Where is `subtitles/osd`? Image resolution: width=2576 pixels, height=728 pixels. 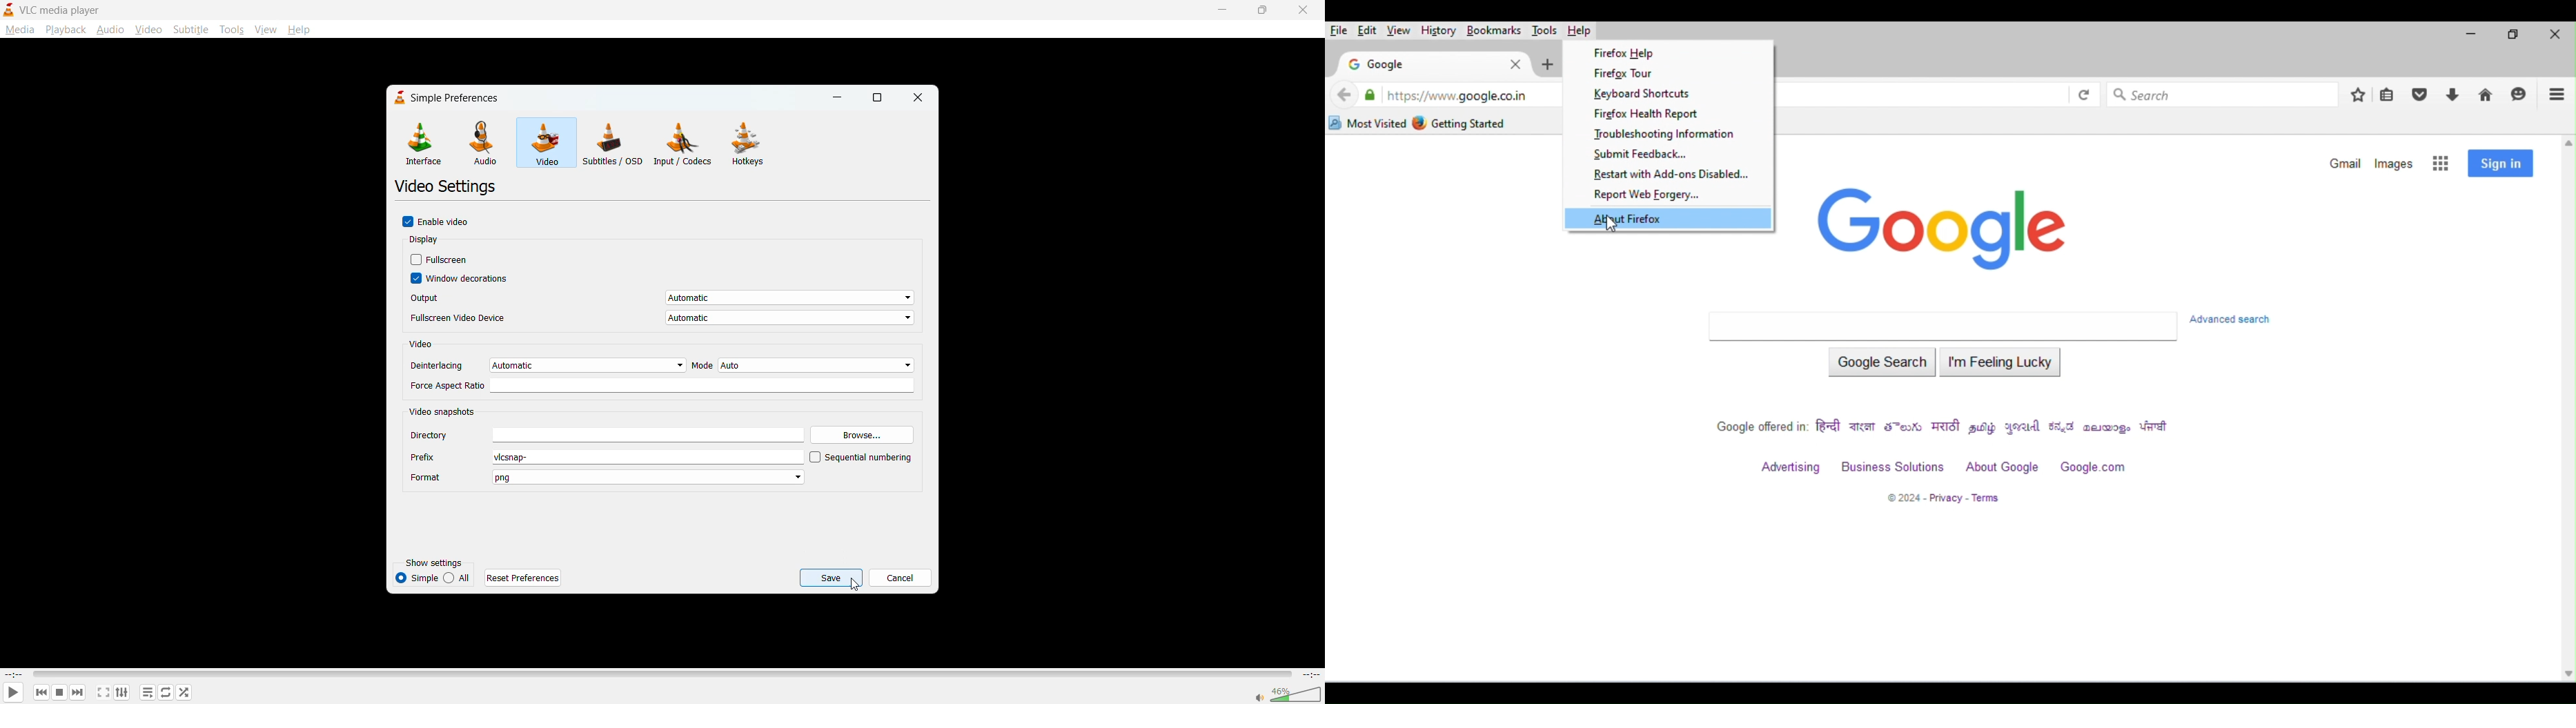
subtitles/osd is located at coordinates (612, 142).